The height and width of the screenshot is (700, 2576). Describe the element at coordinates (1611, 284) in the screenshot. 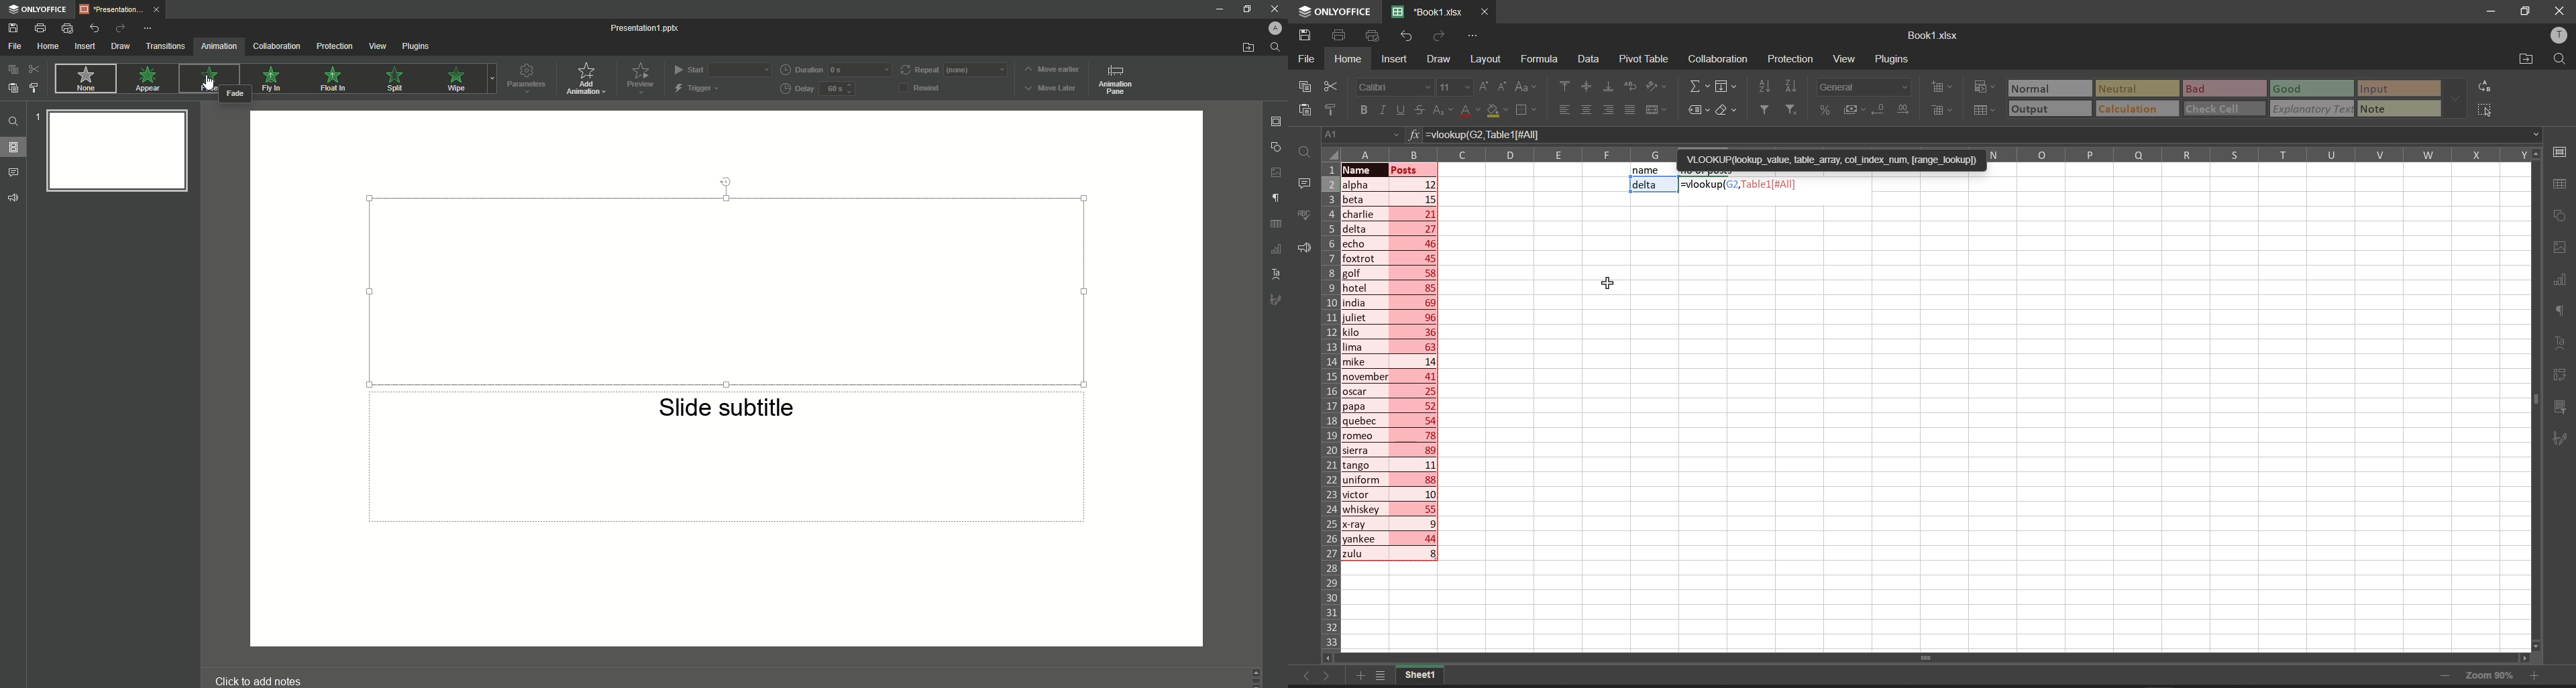

I see `cursor` at that location.